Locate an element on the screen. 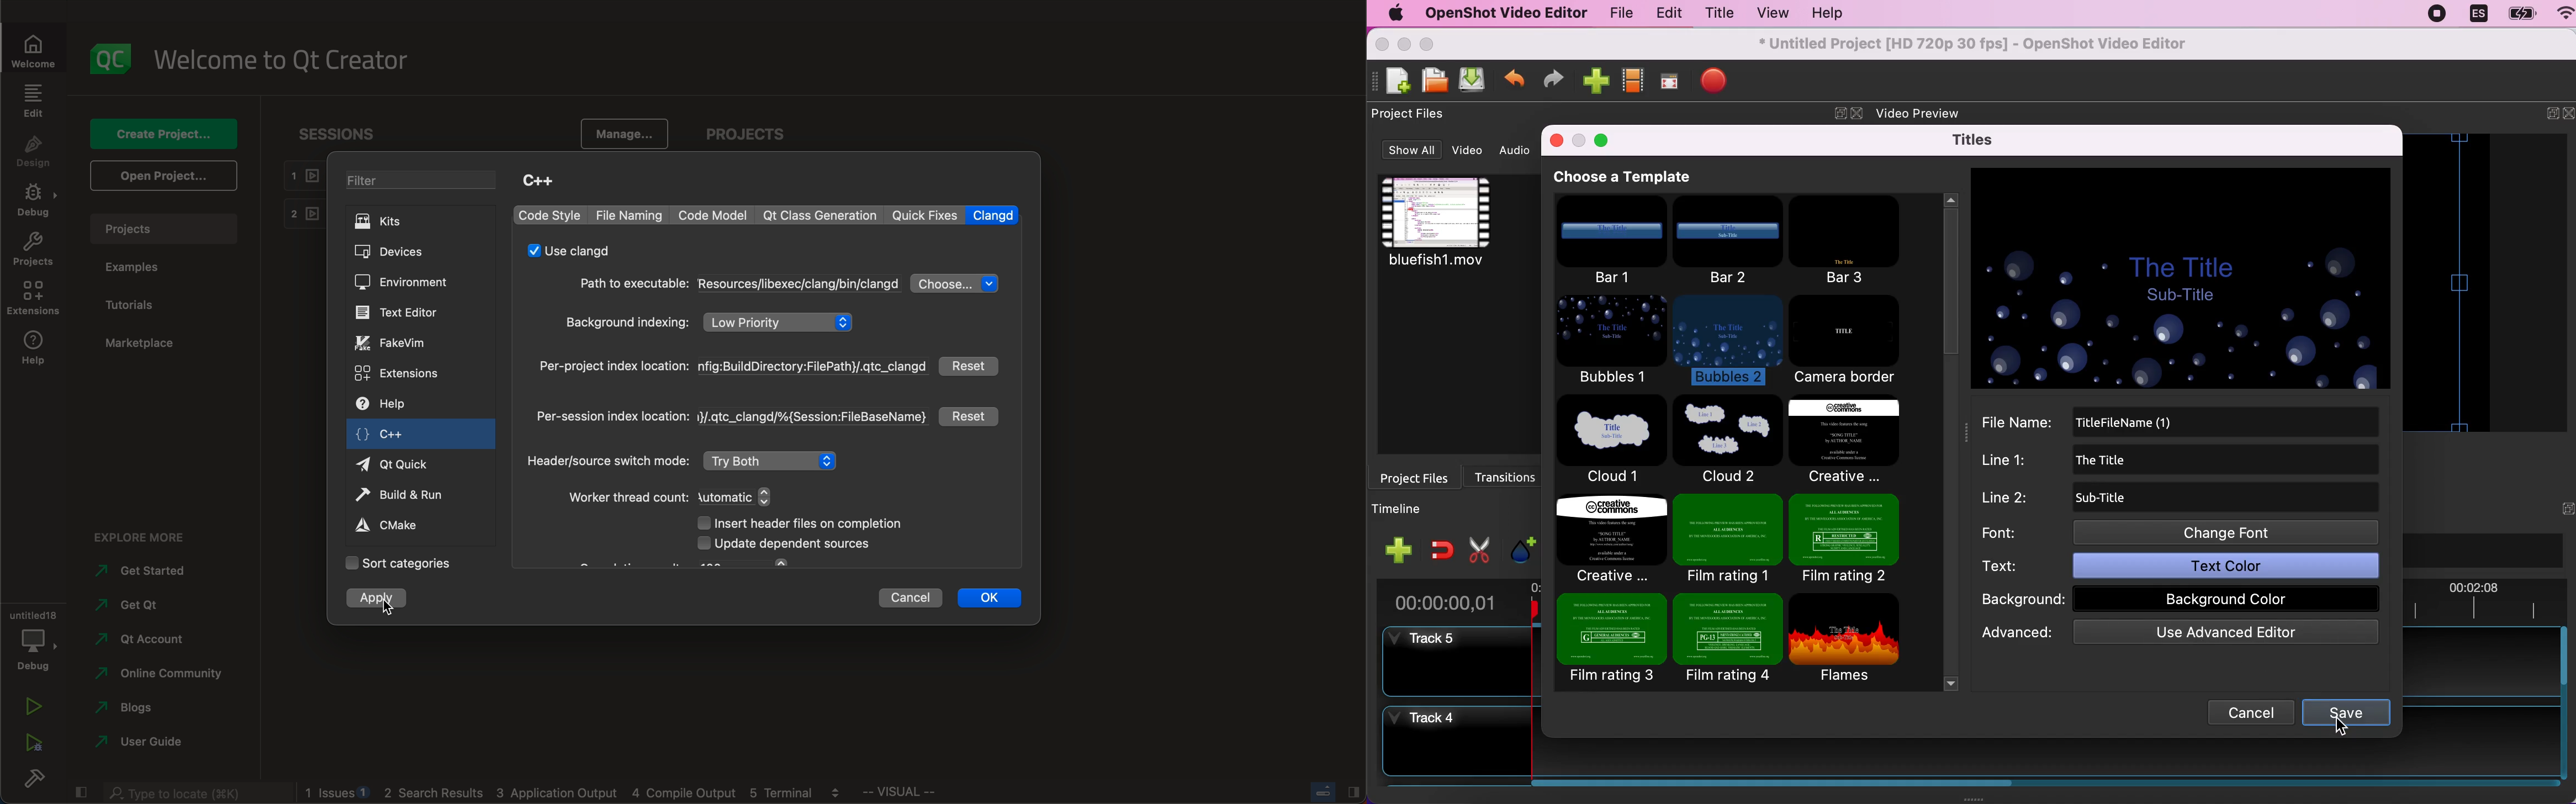 Image resolution: width=2576 pixels, height=812 pixels. cursor on save is located at coordinates (2342, 728).